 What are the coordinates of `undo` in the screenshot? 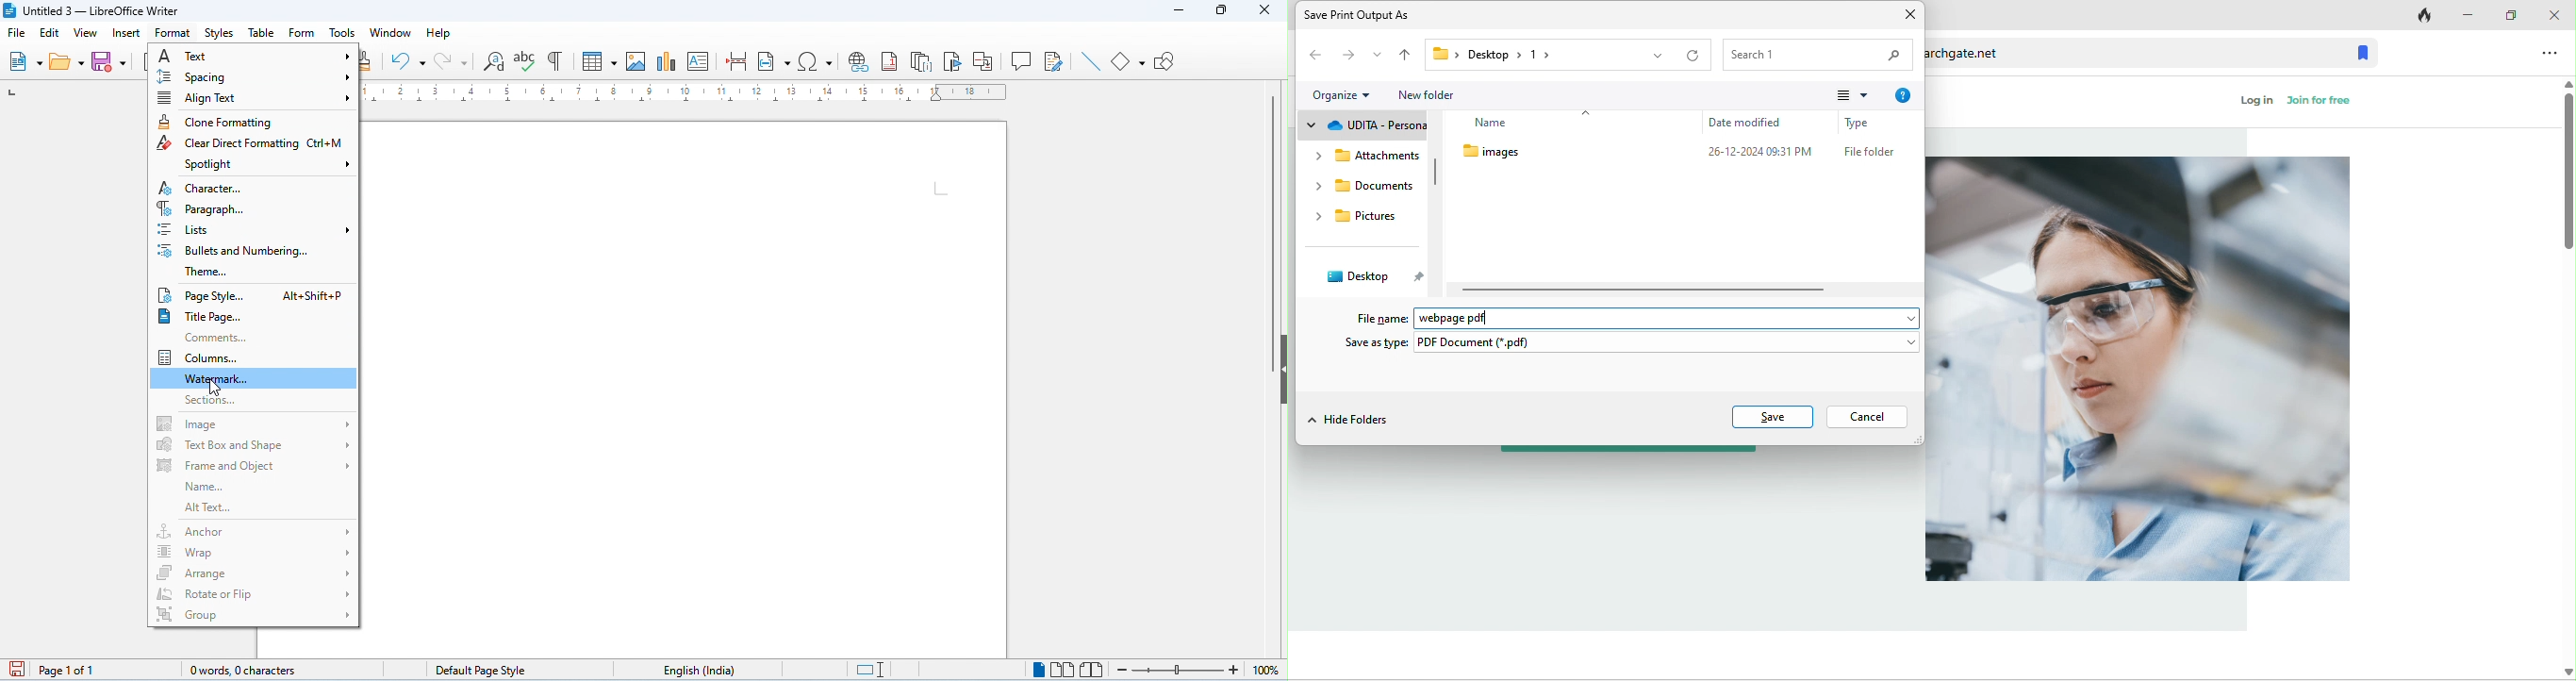 It's located at (408, 60).